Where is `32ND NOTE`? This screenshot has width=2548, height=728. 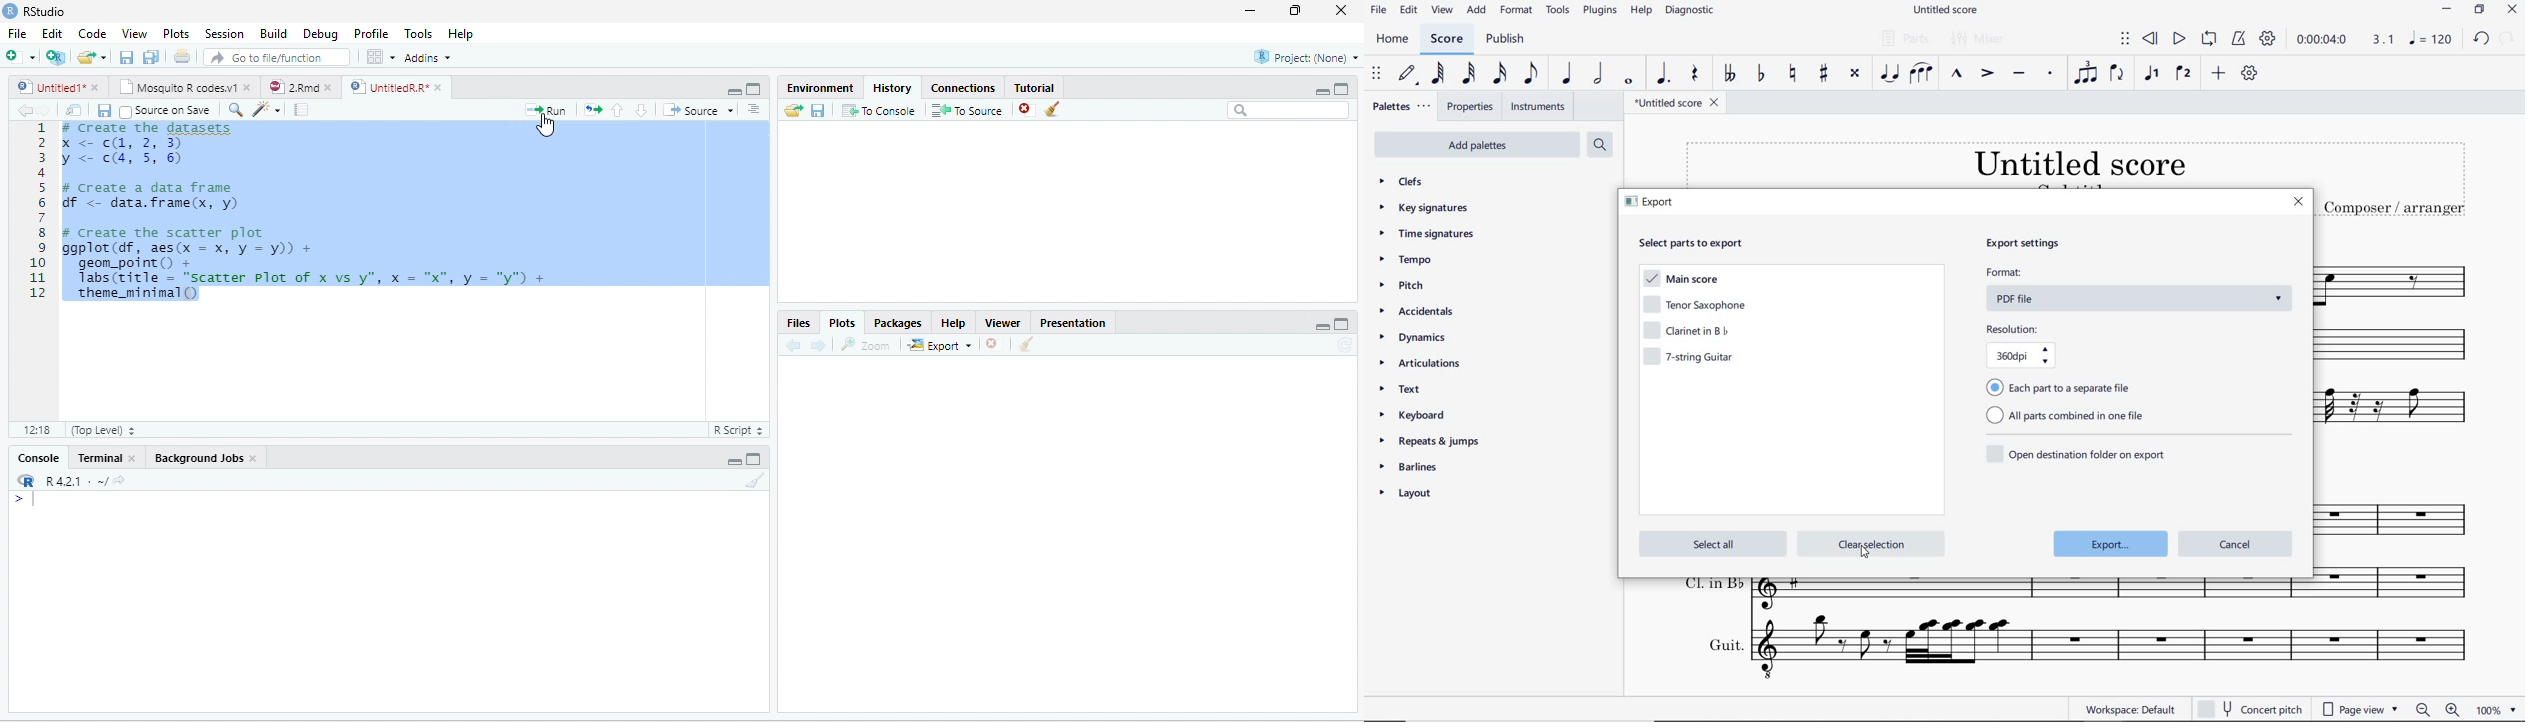
32ND NOTE is located at coordinates (1469, 74).